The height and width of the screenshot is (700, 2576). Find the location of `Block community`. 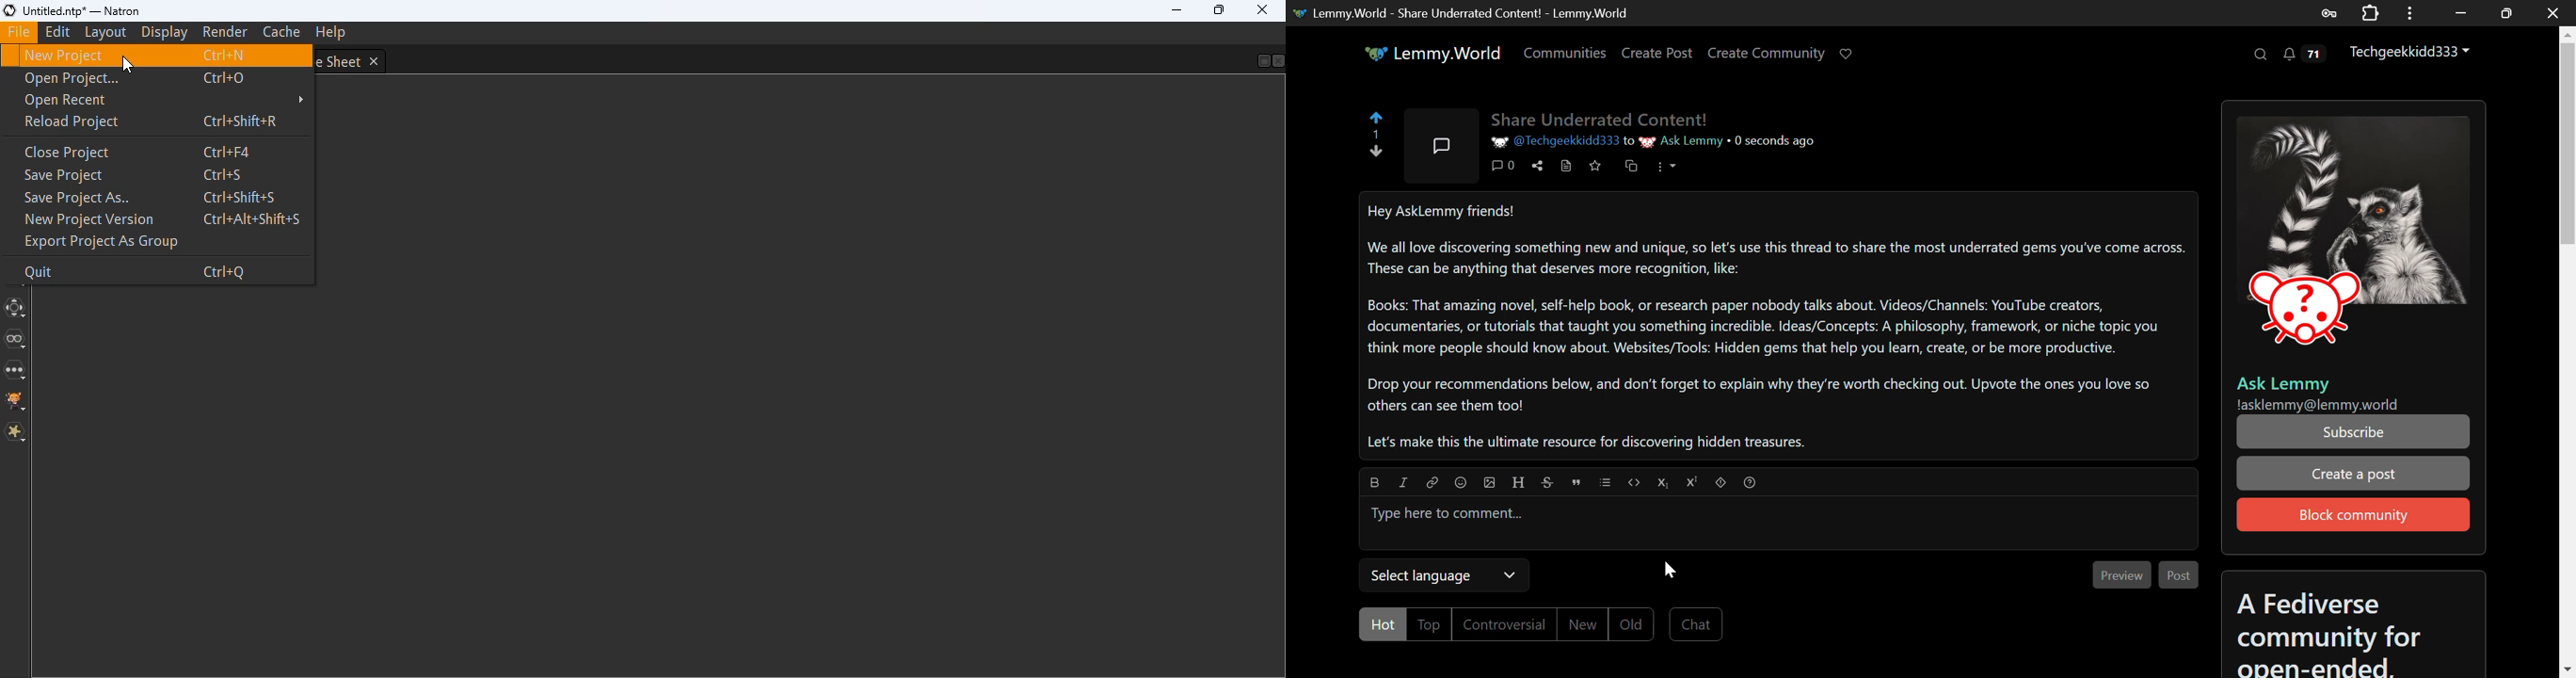

Block community is located at coordinates (2352, 513).